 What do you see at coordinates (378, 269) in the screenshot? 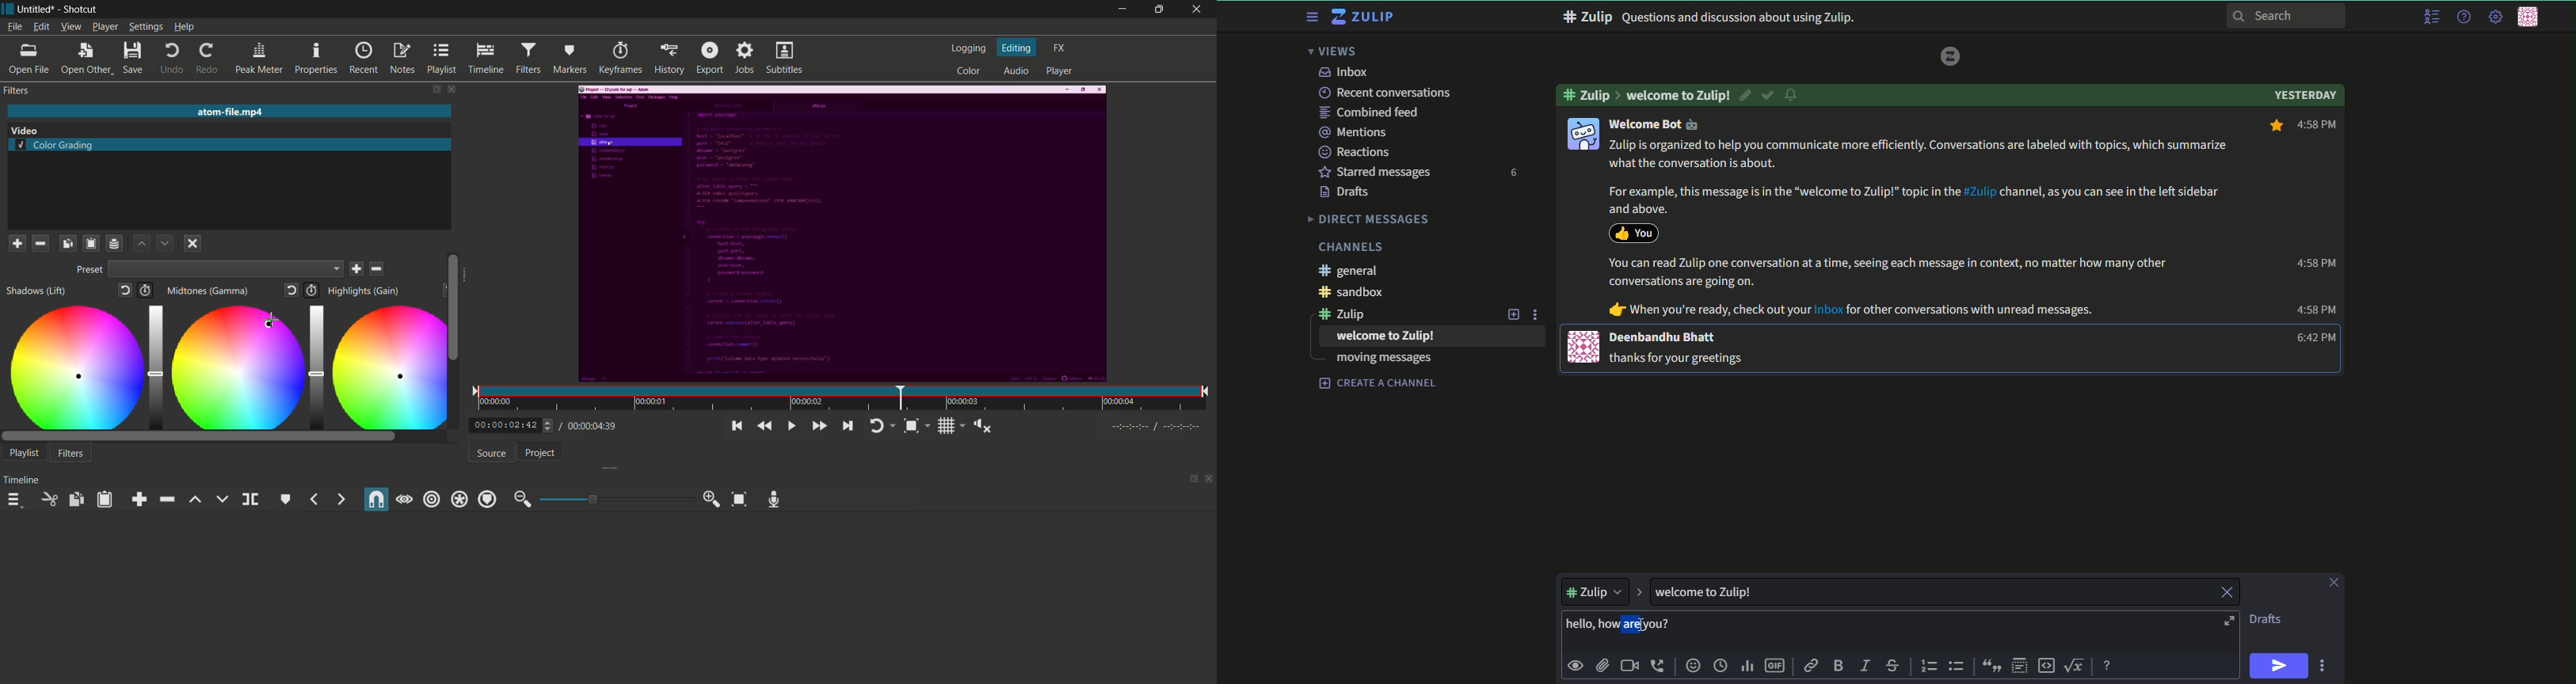
I see `delete` at bounding box center [378, 269].